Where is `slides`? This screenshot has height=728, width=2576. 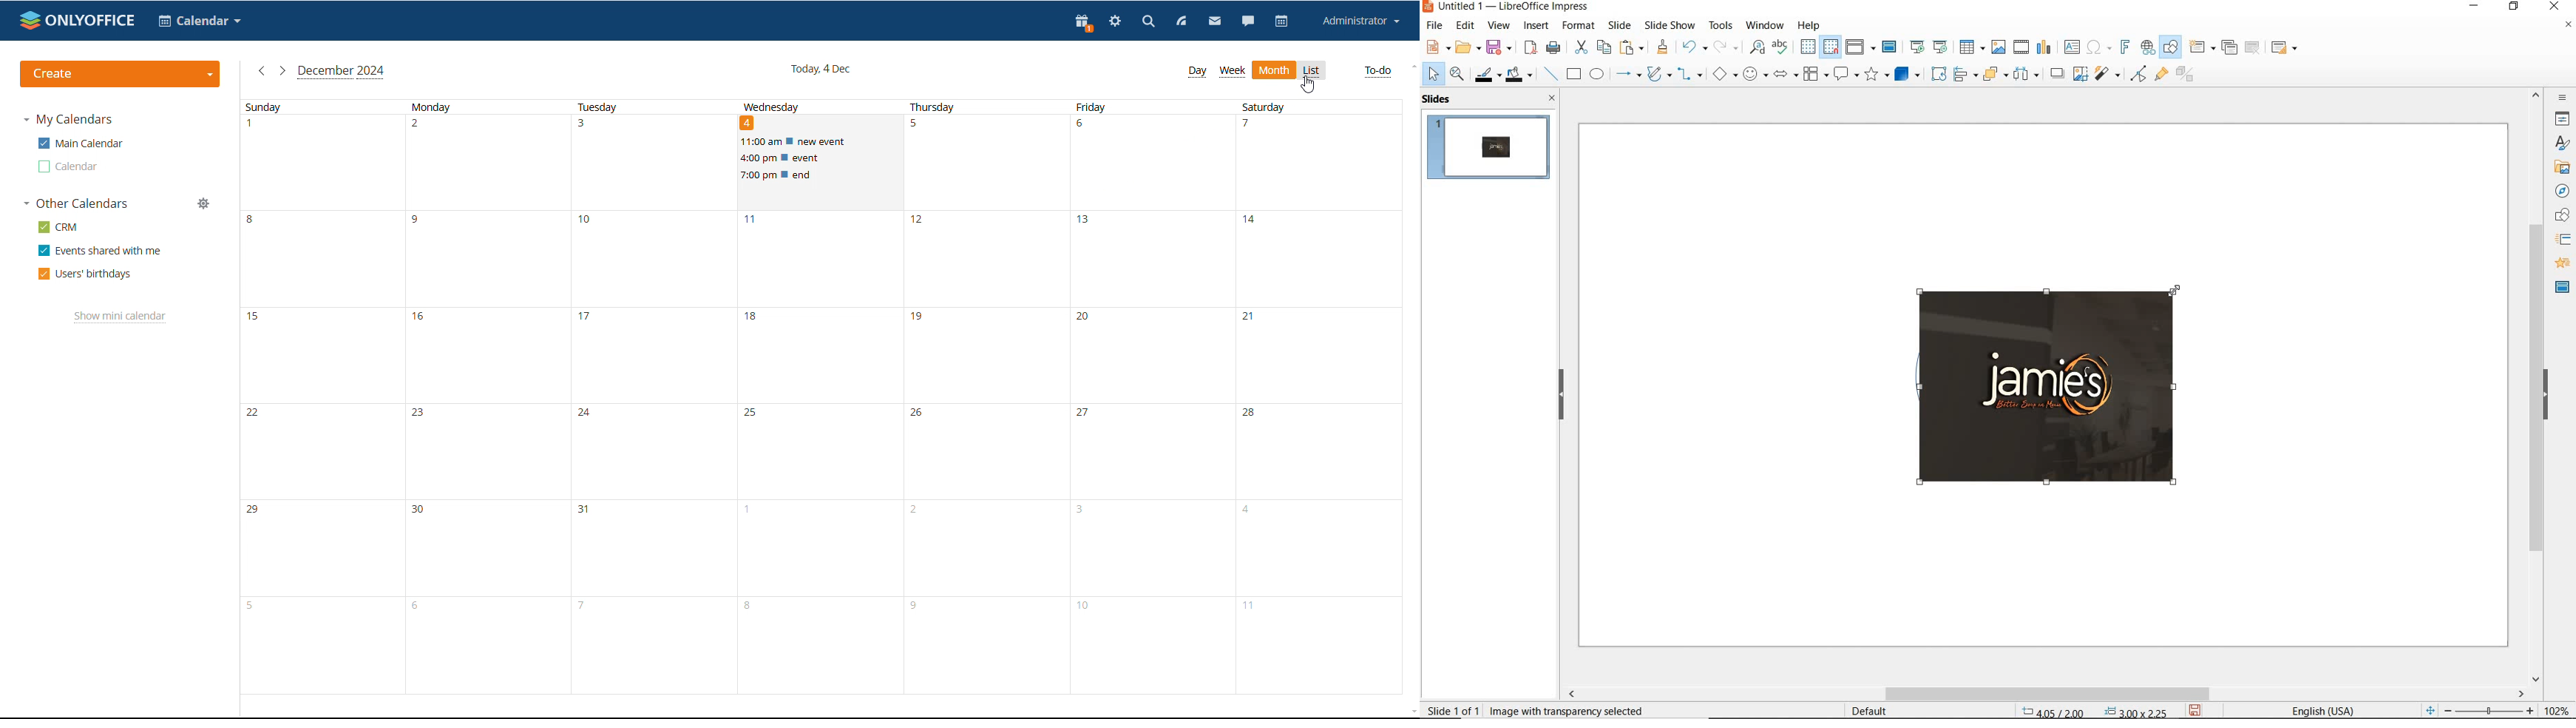 slides is located at coordinates (1440, 99).